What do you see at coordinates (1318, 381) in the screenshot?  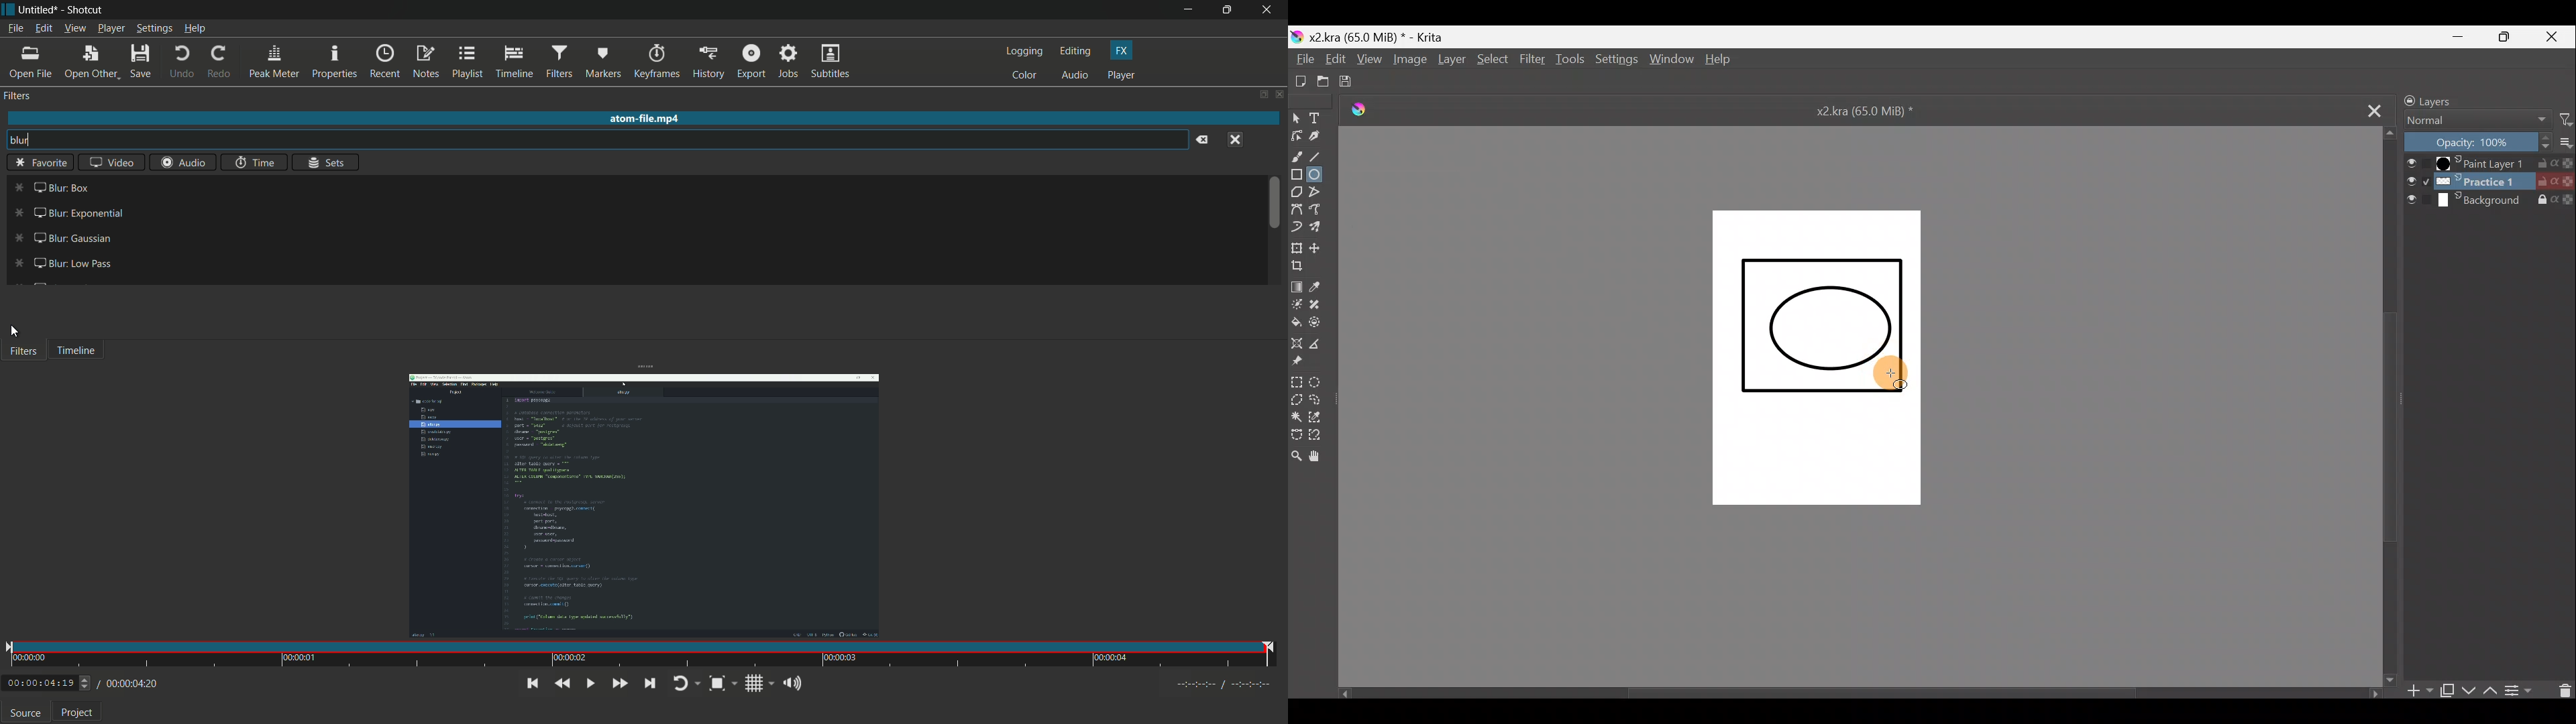 I see `Elliptical selection tool` at bounding box center [1318, 381].